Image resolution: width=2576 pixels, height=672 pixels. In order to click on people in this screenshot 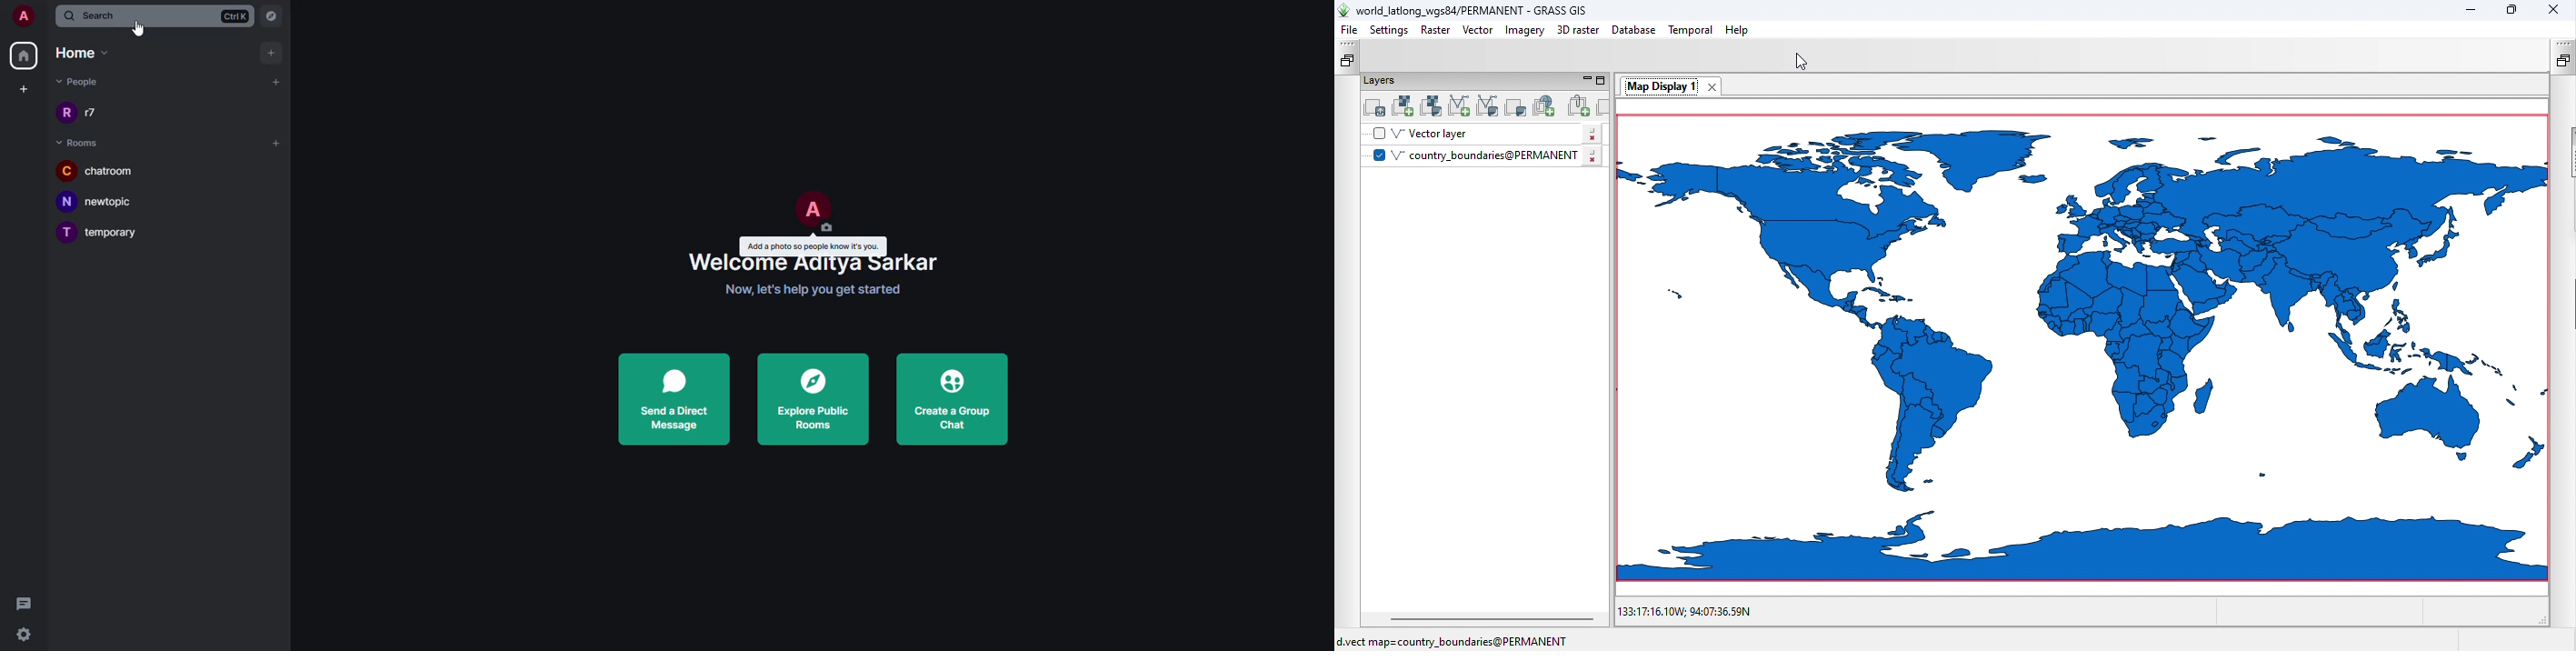, I will do `click(90, 113)`.